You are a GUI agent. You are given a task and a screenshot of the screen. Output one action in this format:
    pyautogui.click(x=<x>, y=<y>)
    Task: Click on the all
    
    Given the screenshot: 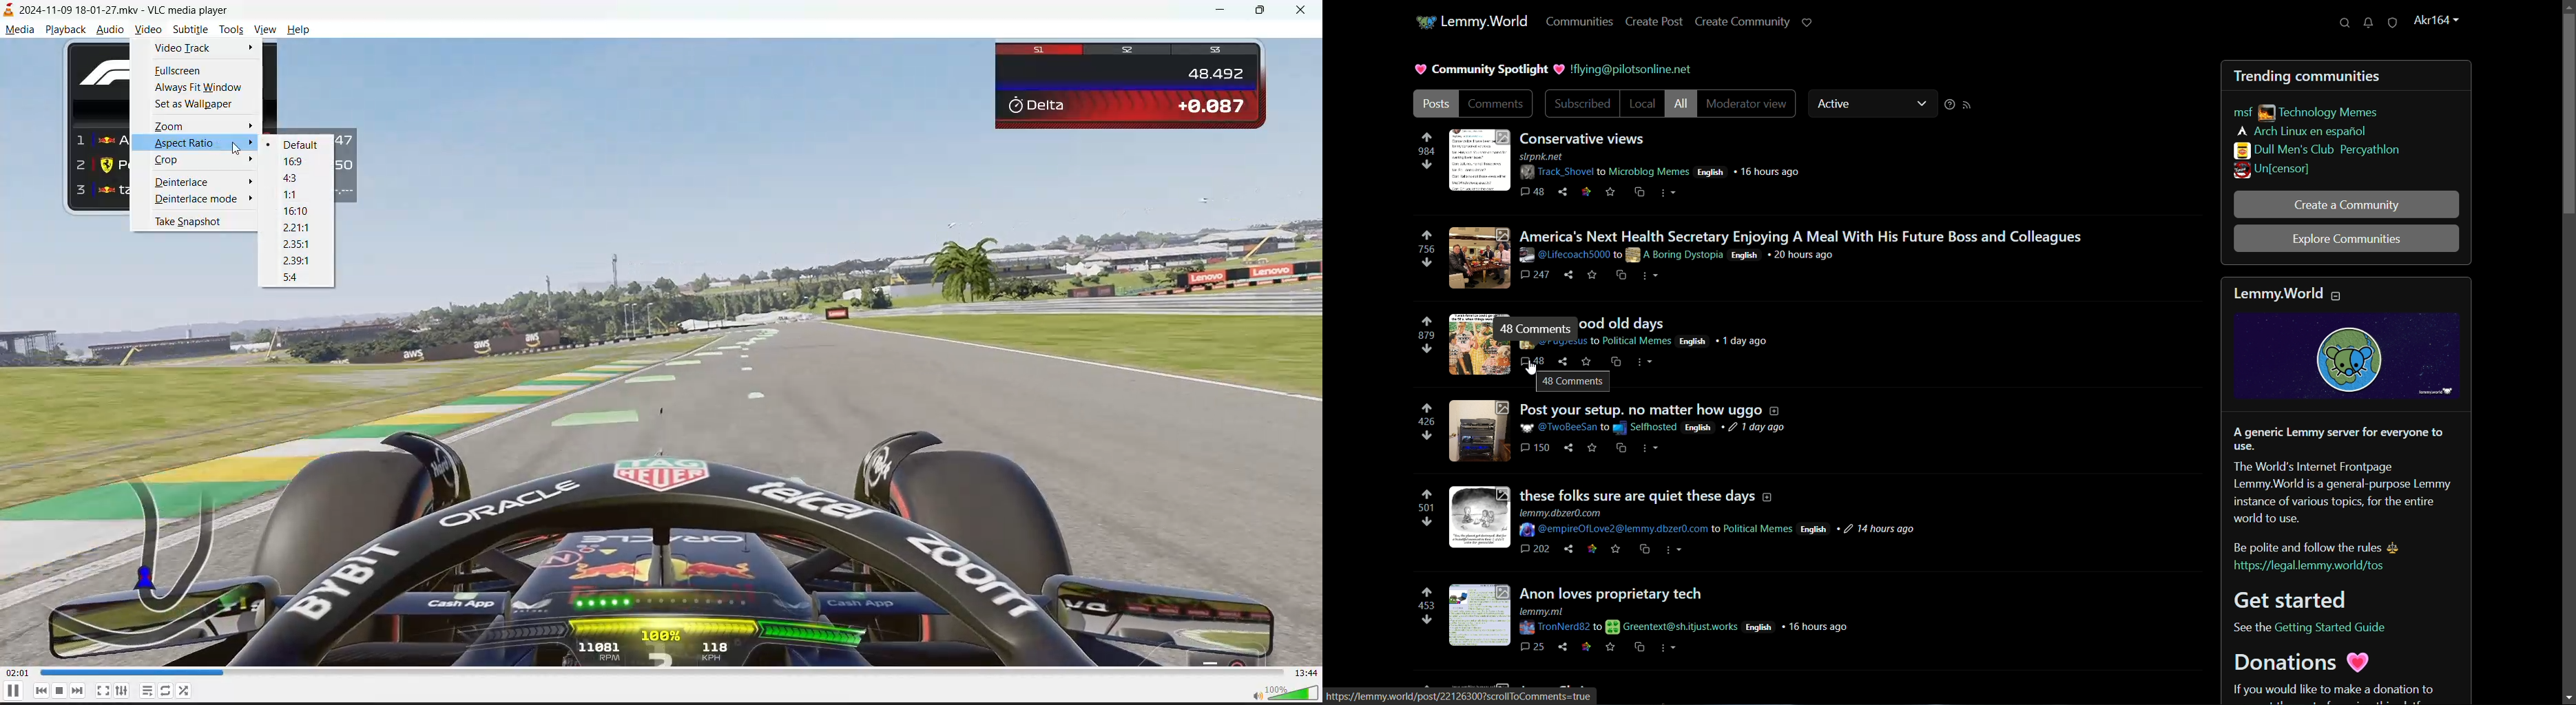 What is the action you would take?
    pyautogui.click(x=1682, y=103)
    